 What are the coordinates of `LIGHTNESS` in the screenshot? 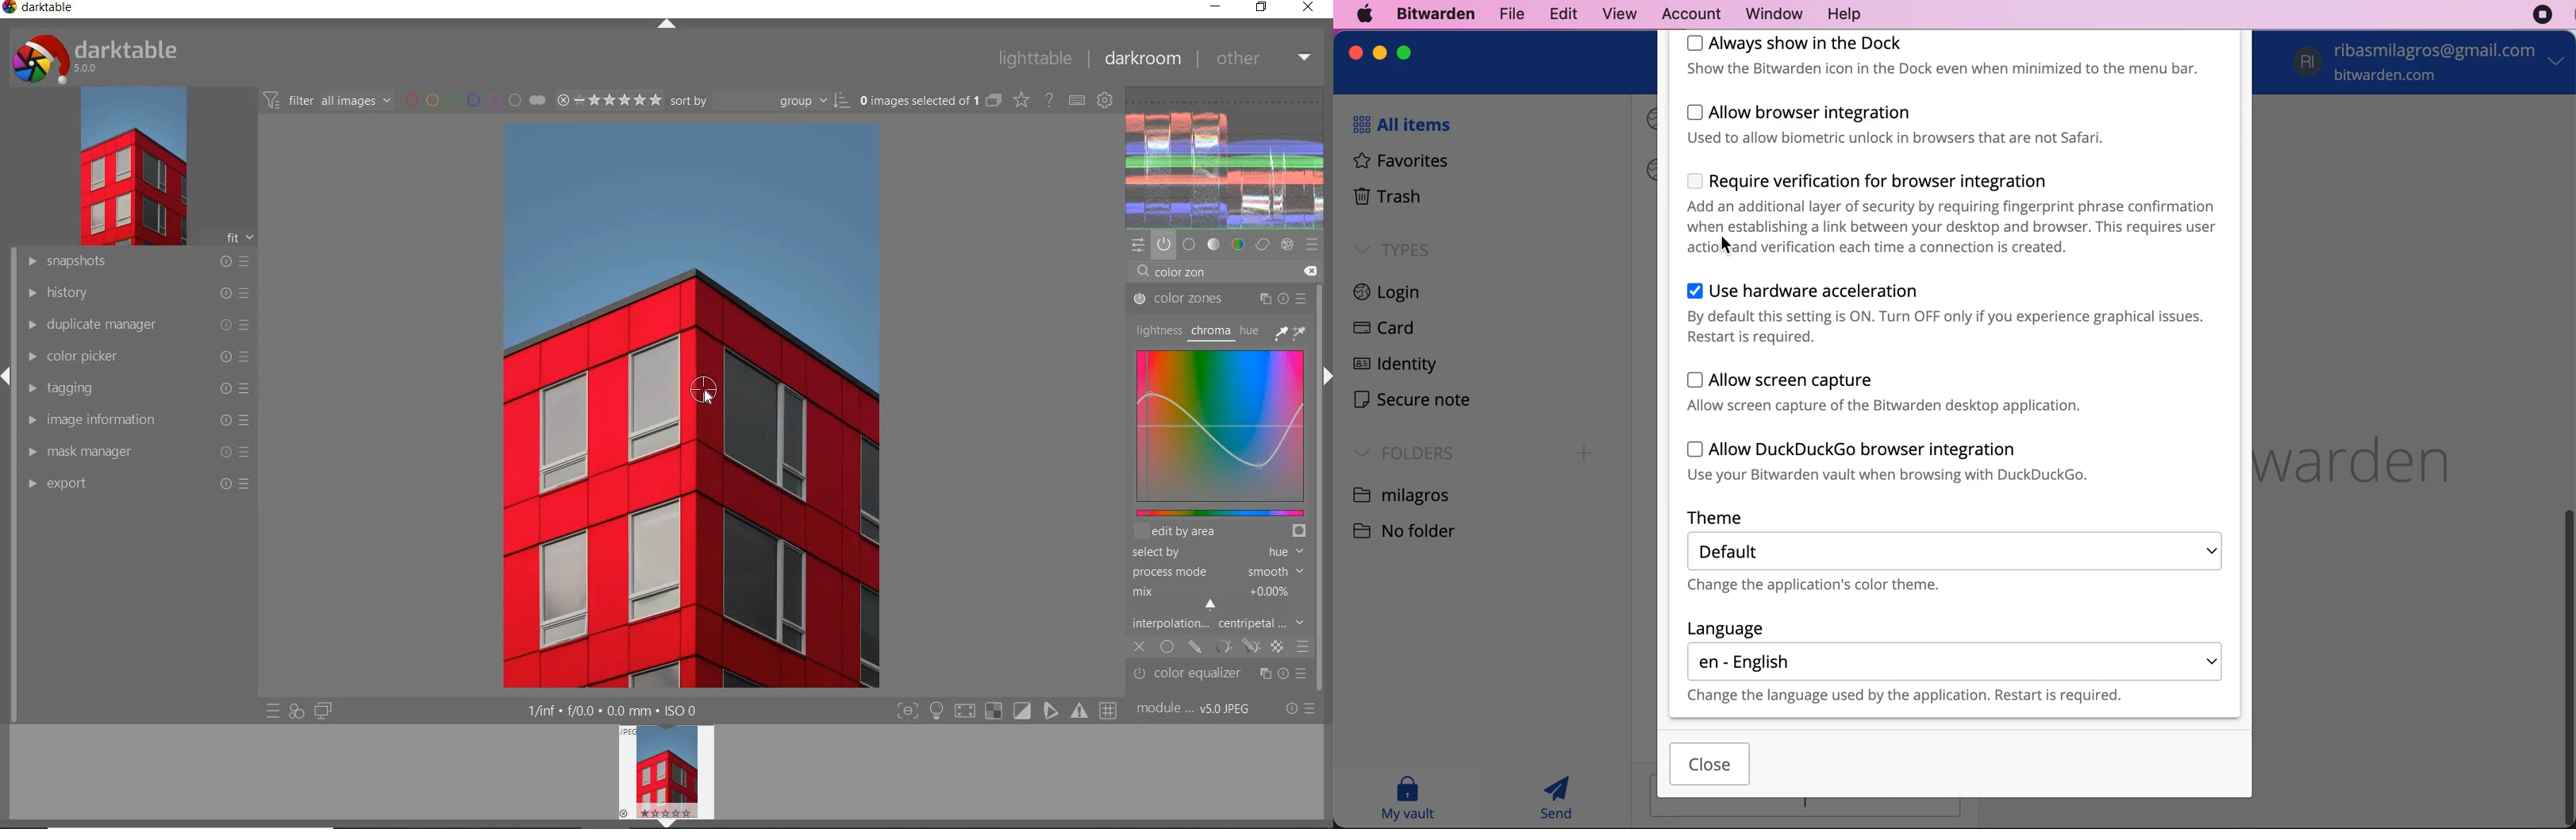 It's located at (1156, 330).